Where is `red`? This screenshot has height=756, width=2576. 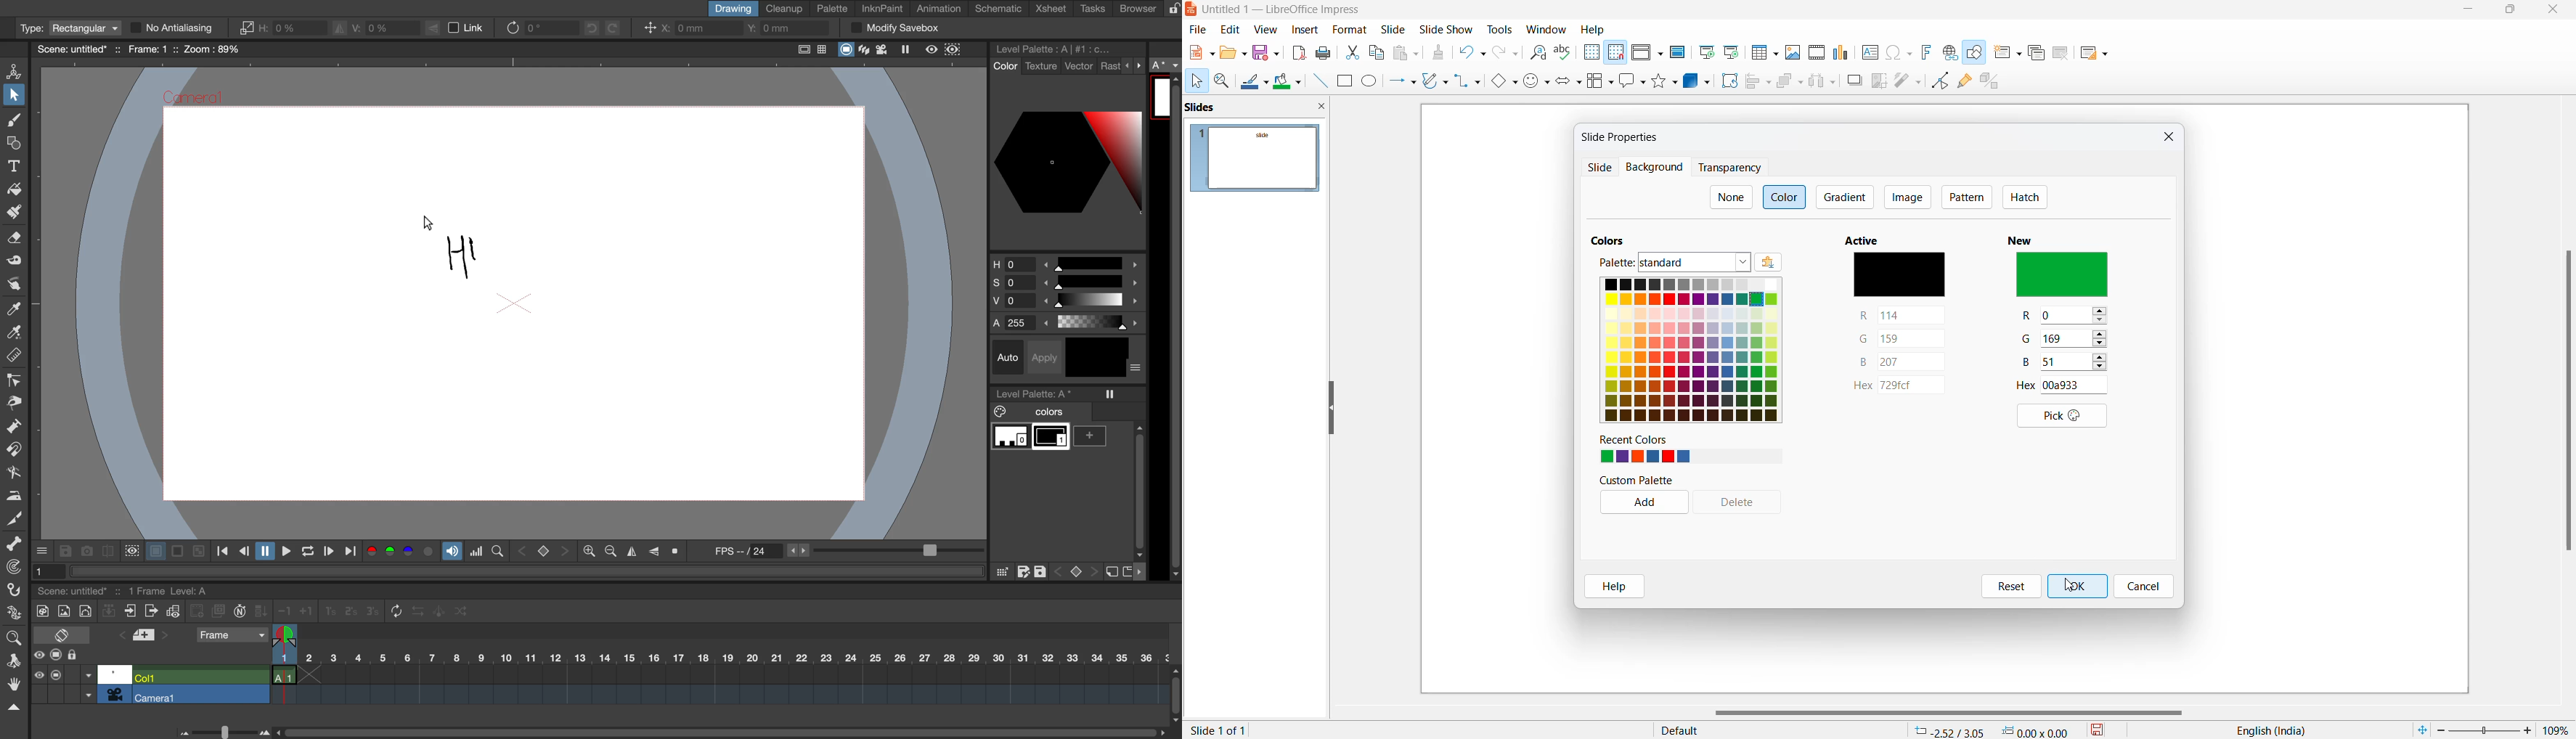 red is located at coordinates (1903, 315).